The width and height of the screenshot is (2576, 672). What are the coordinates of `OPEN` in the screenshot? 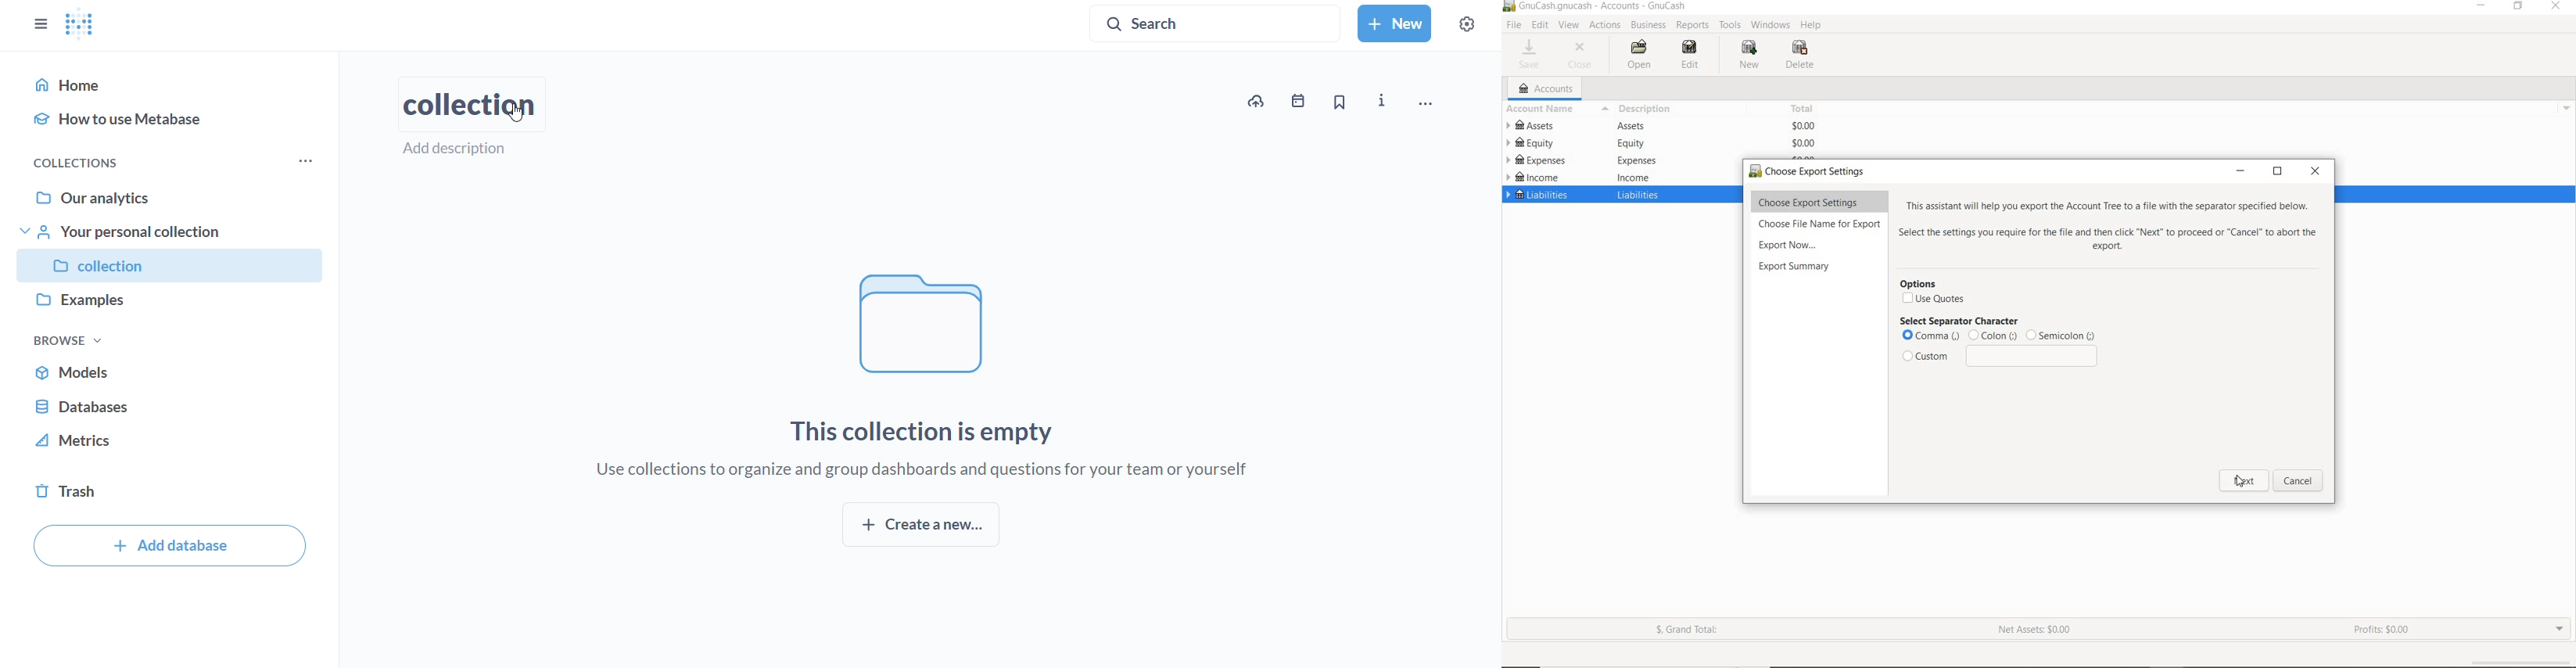 It's located at (1636, 54).